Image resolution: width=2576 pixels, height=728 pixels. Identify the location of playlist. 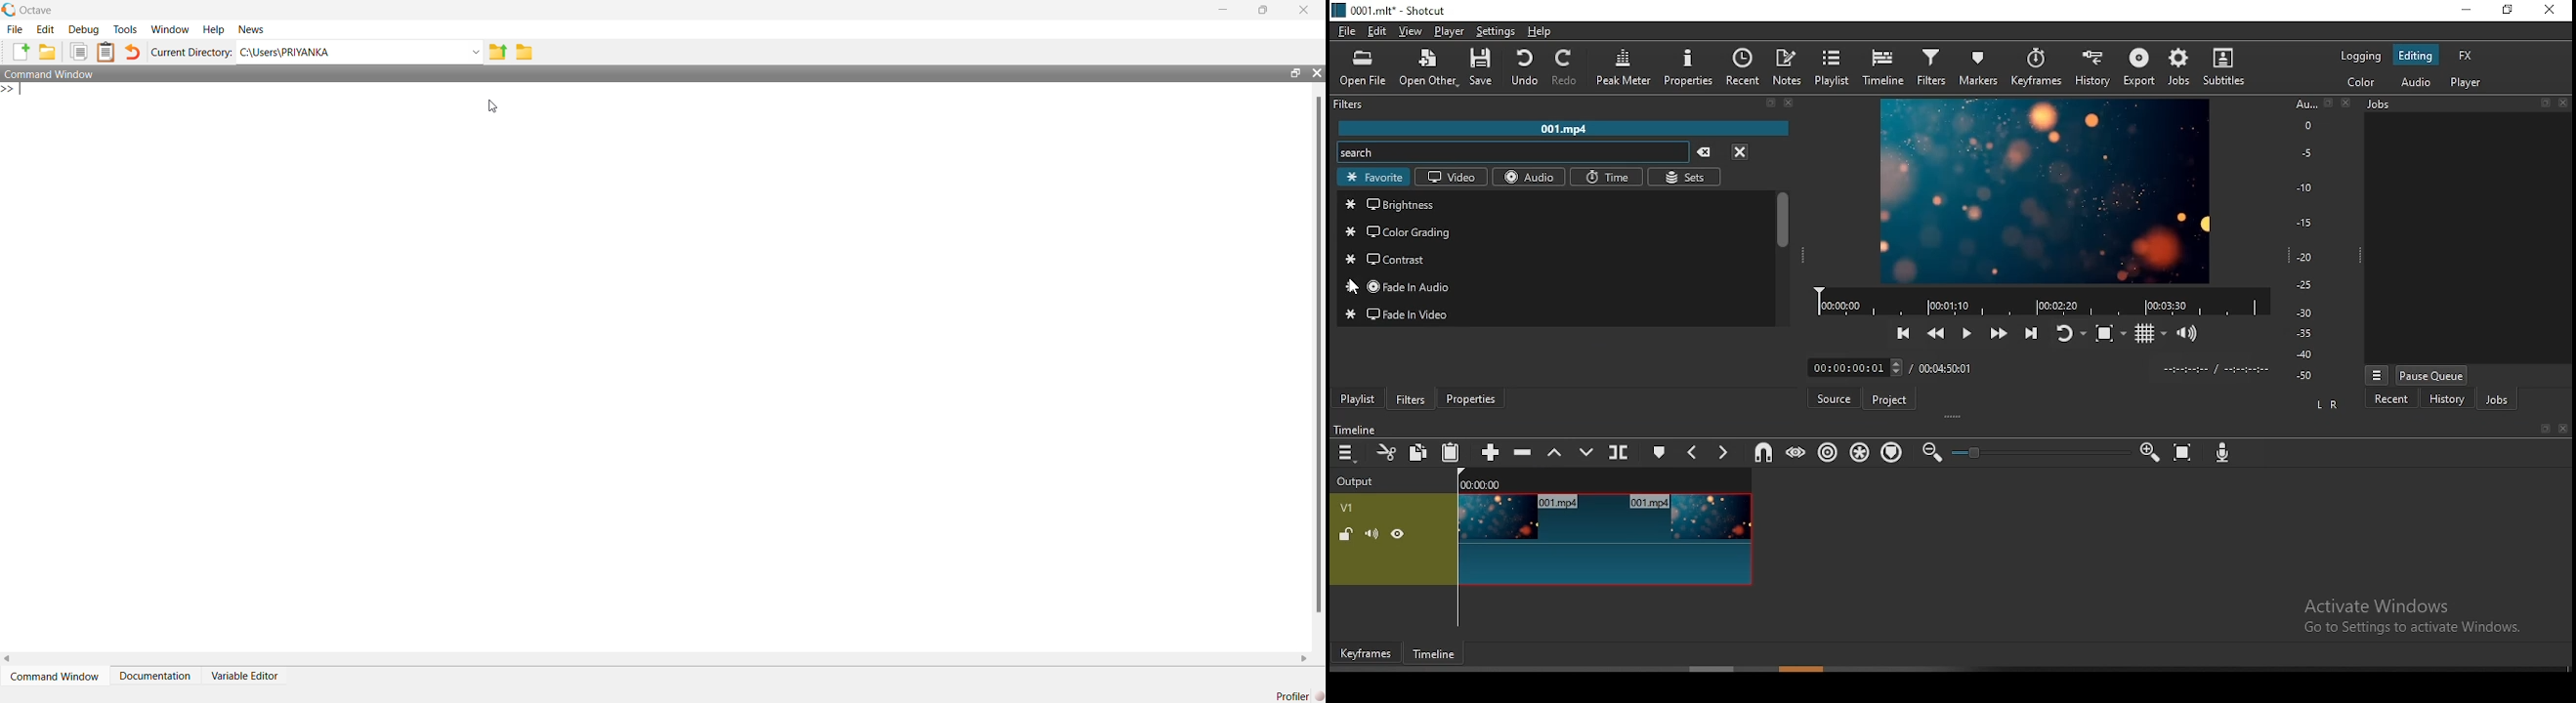
(1836, 69).